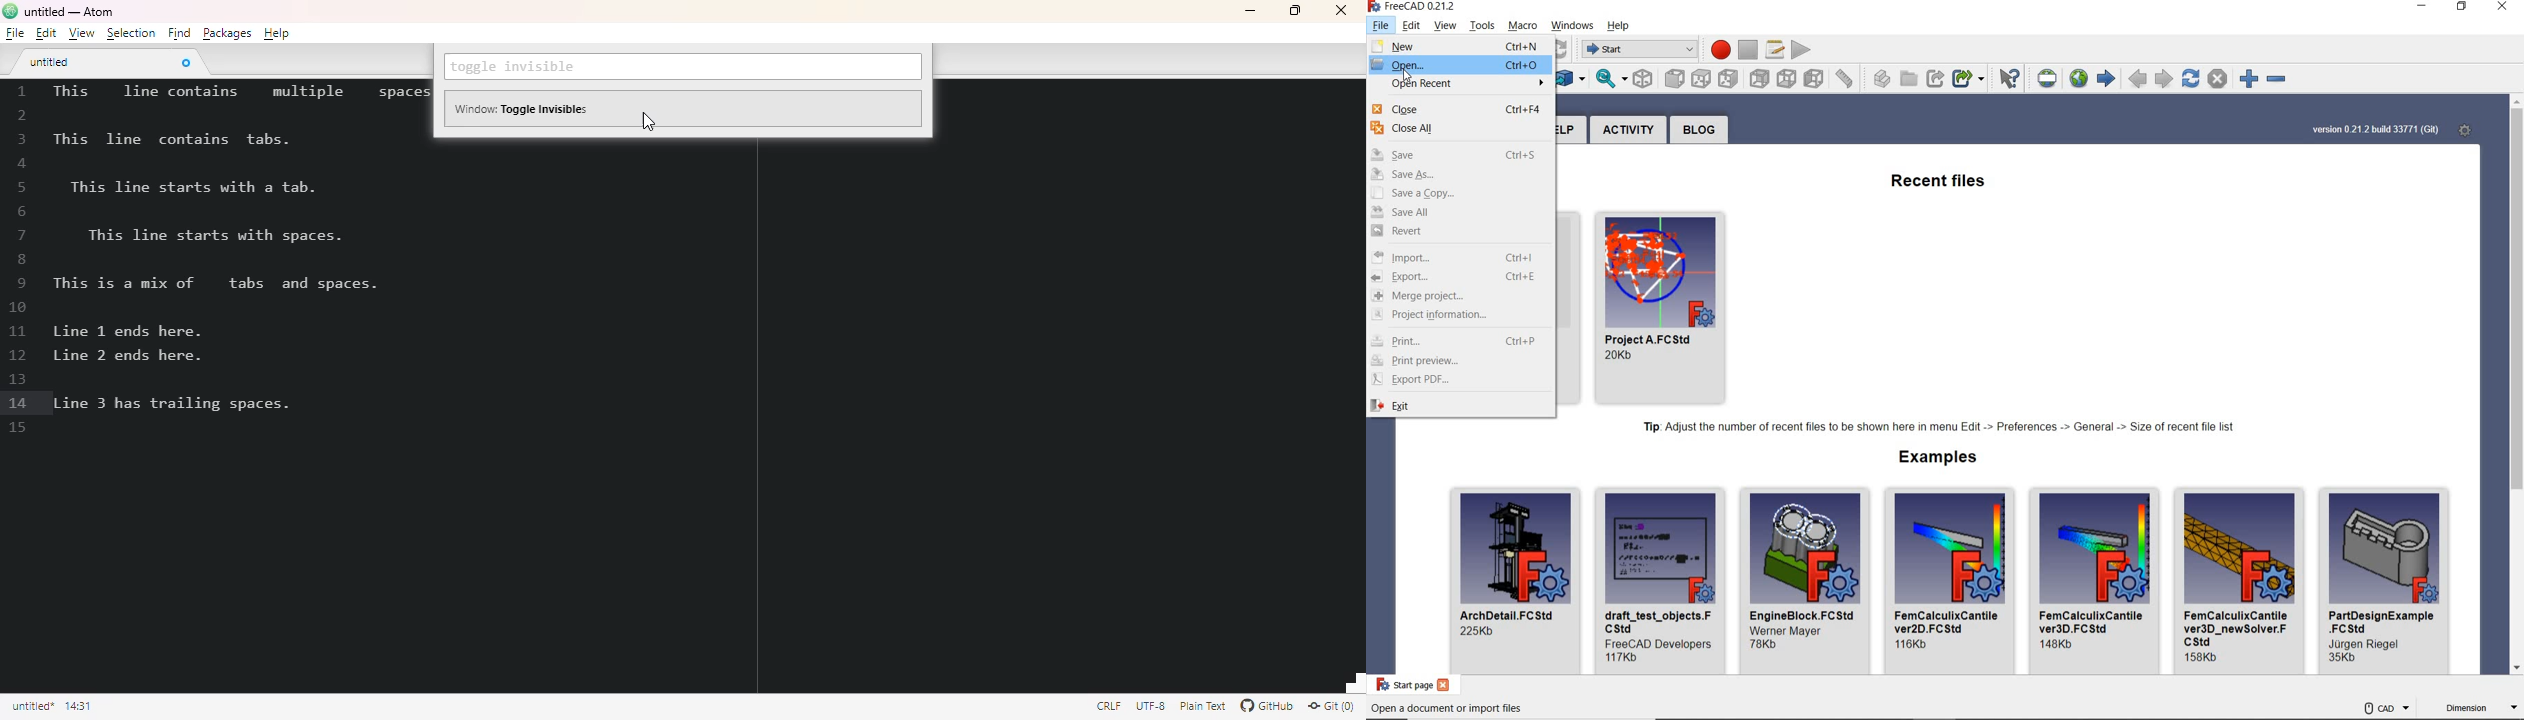 The image size is (2548, 728). What do you see at coordinates (2218, 79) in the screenshot?
I see `STOP LOADING` at bounding box center [2218, 79].